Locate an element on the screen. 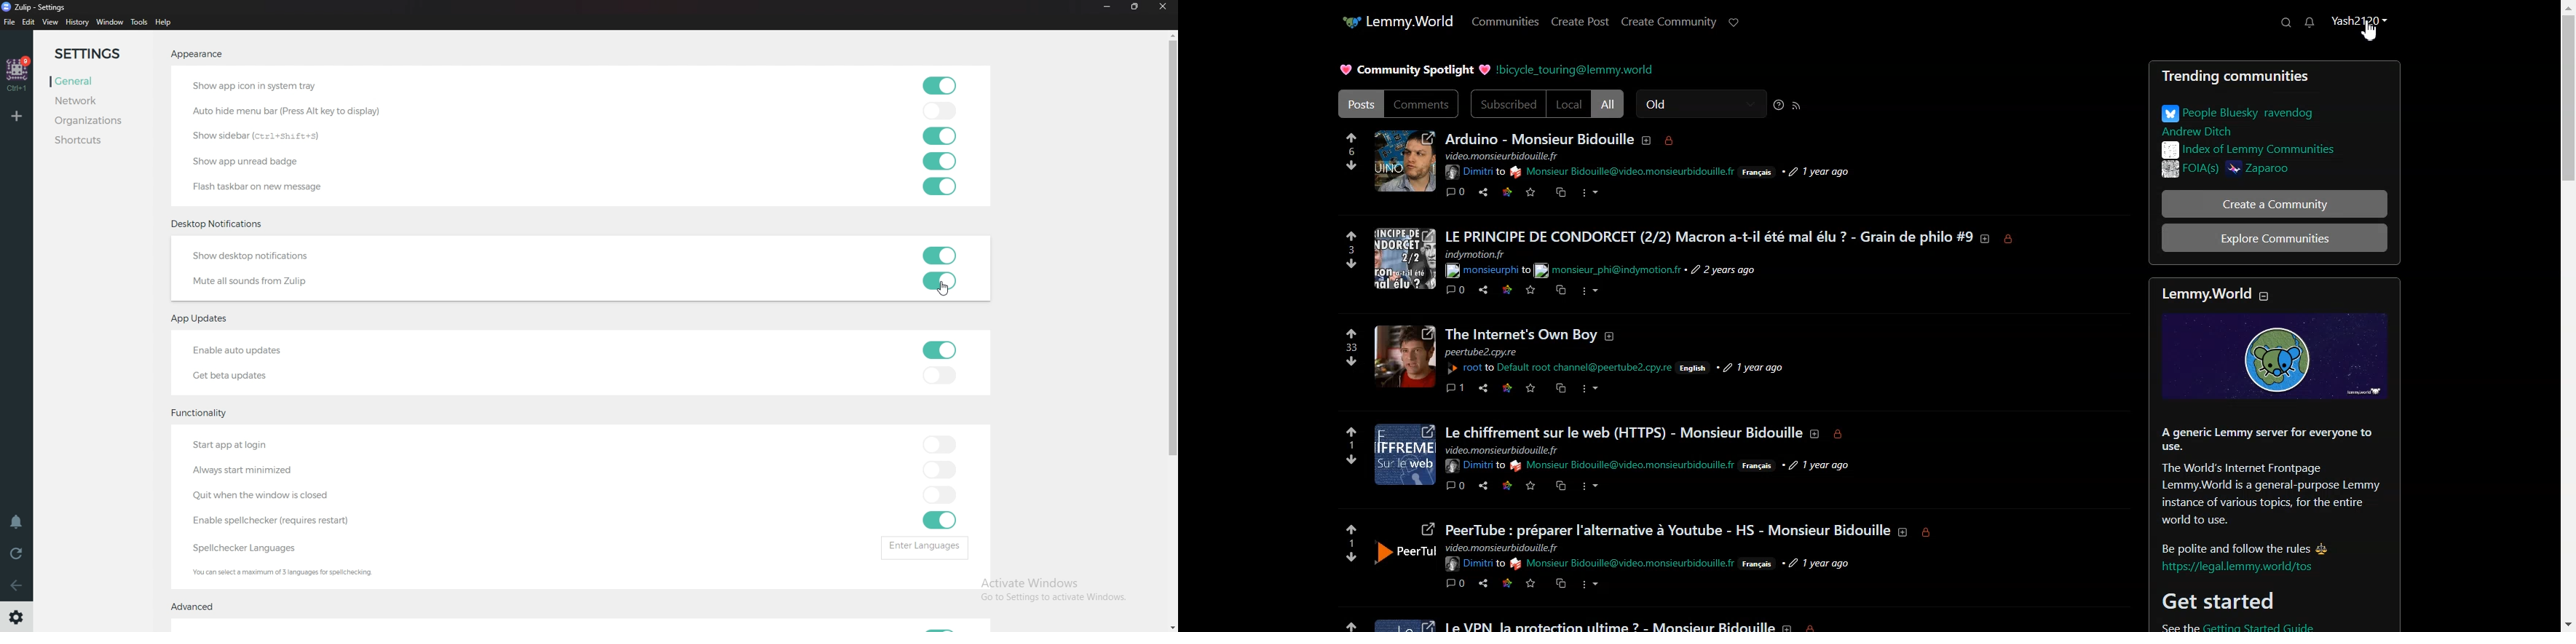 The width and height of the screenshot is (2576, 644). hyperlink is located at coordinates (1474, 564).